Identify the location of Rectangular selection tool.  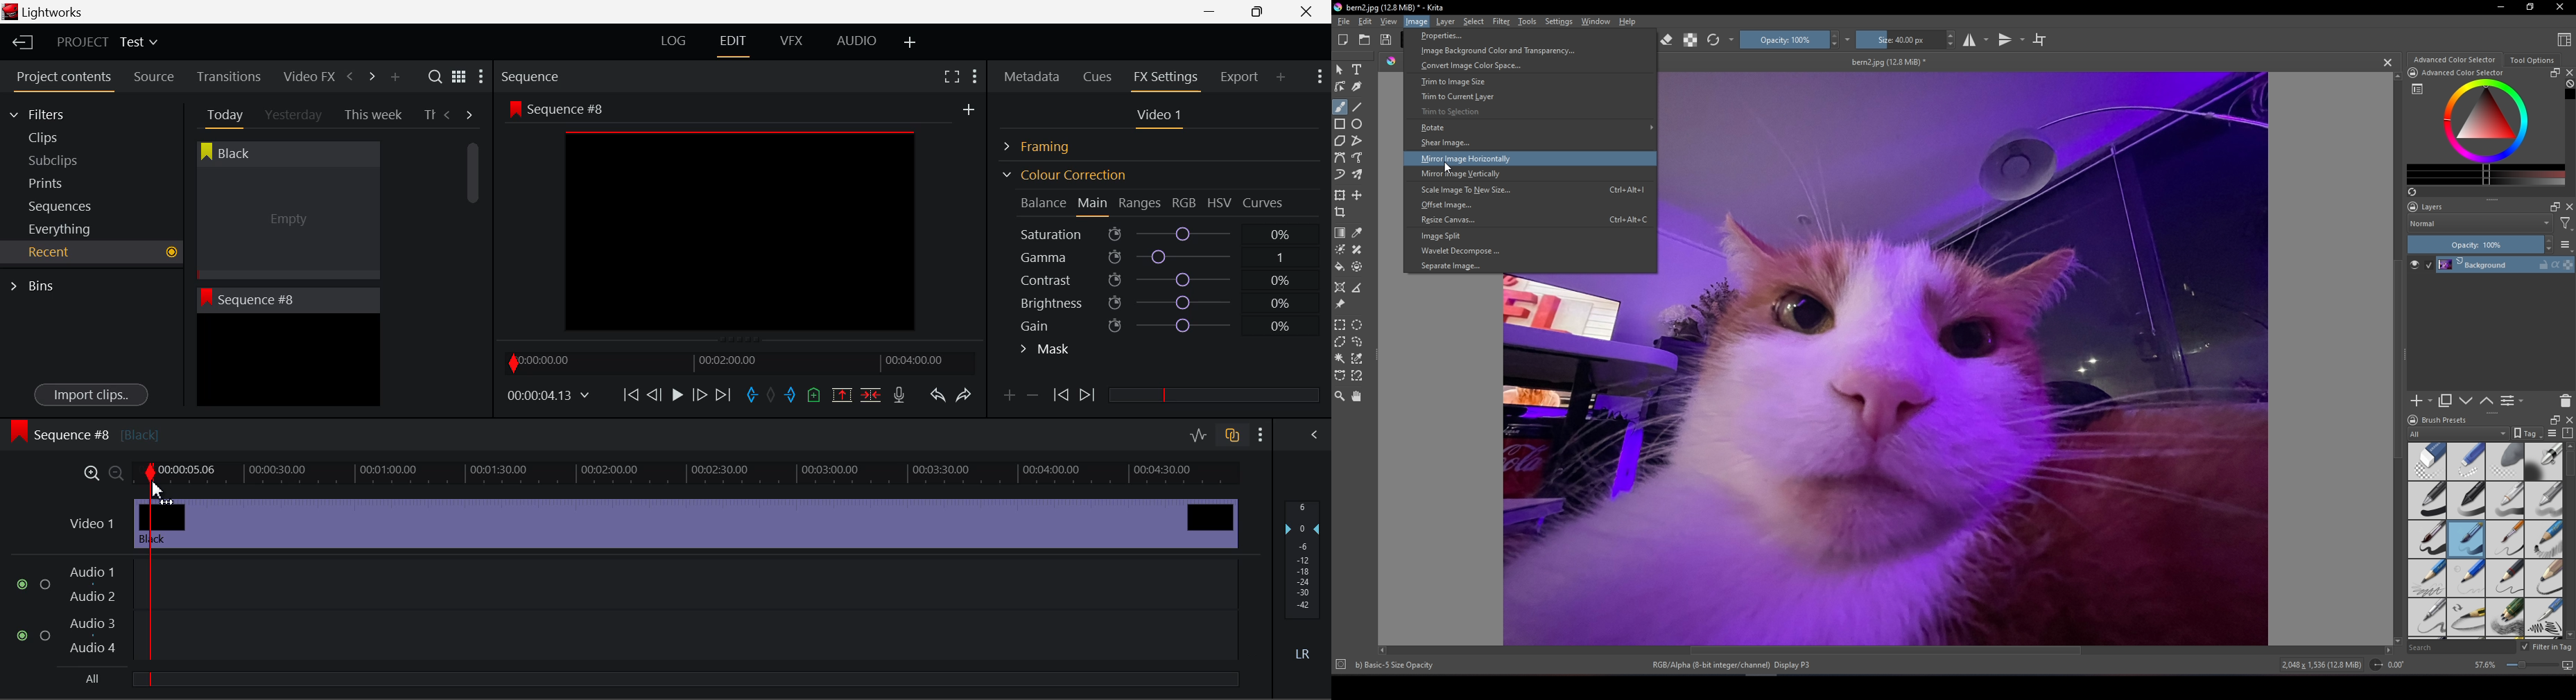
(1340, 324).